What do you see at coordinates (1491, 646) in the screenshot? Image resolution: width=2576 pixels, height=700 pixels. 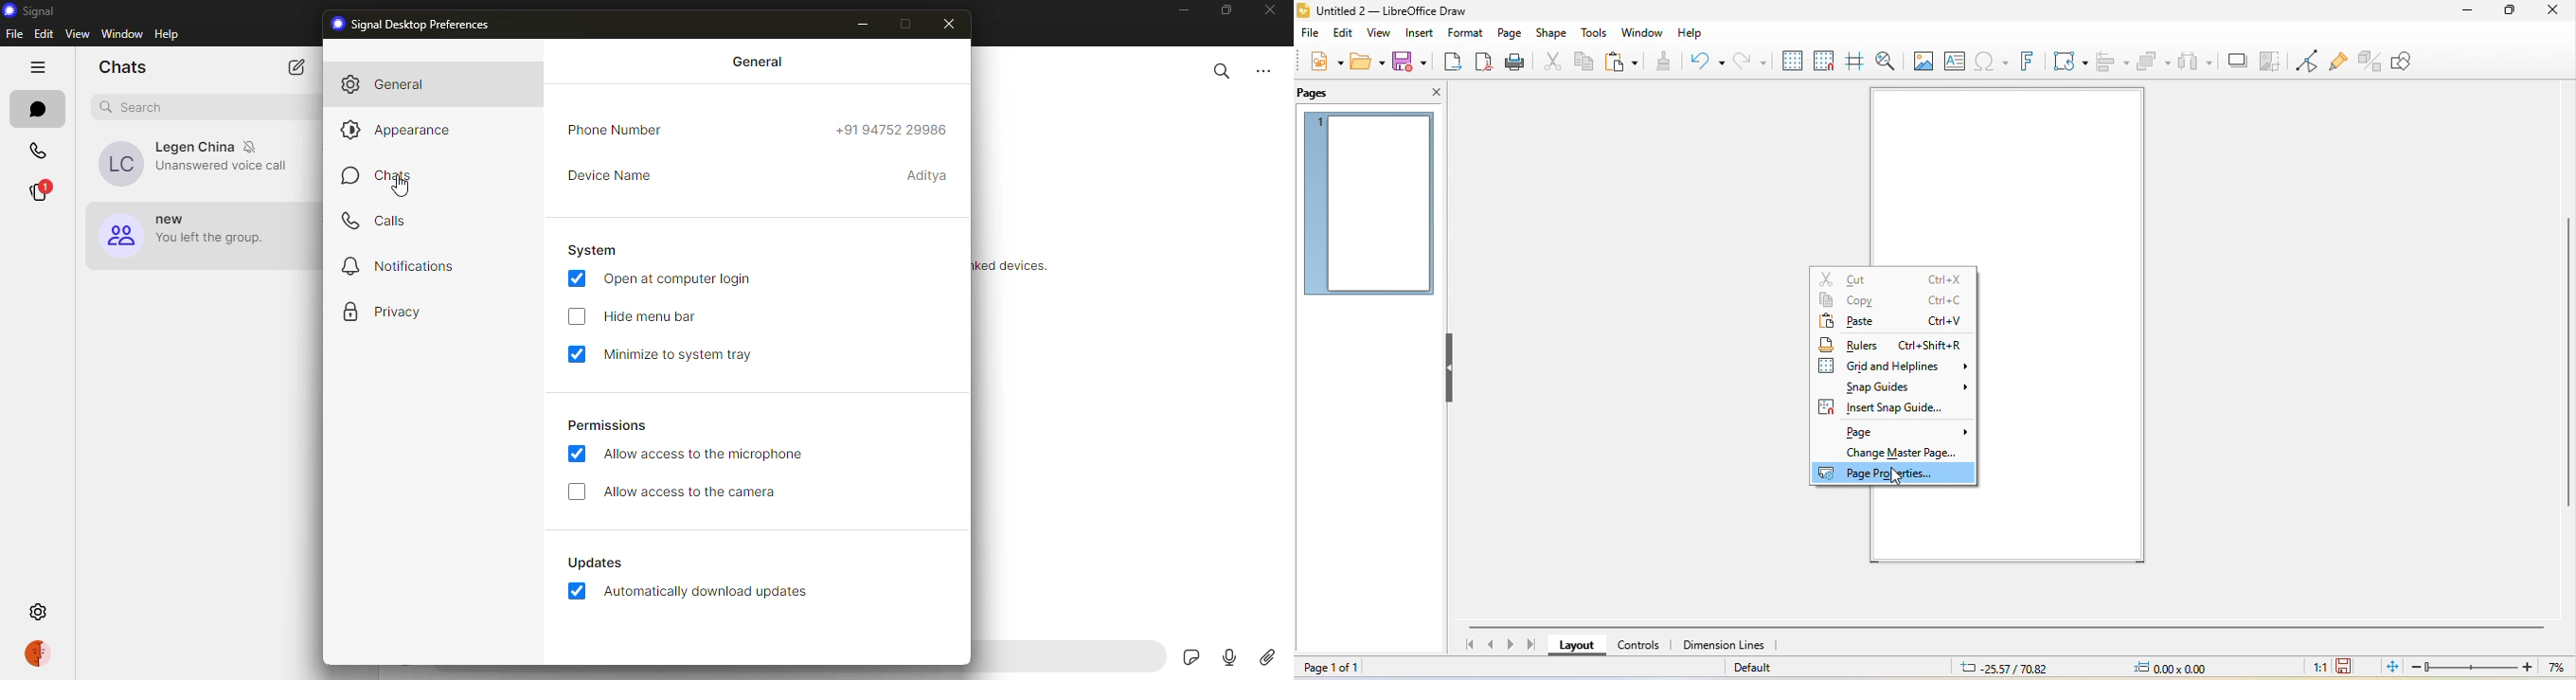 I see `previous page` at bounding box center [1491, 646].